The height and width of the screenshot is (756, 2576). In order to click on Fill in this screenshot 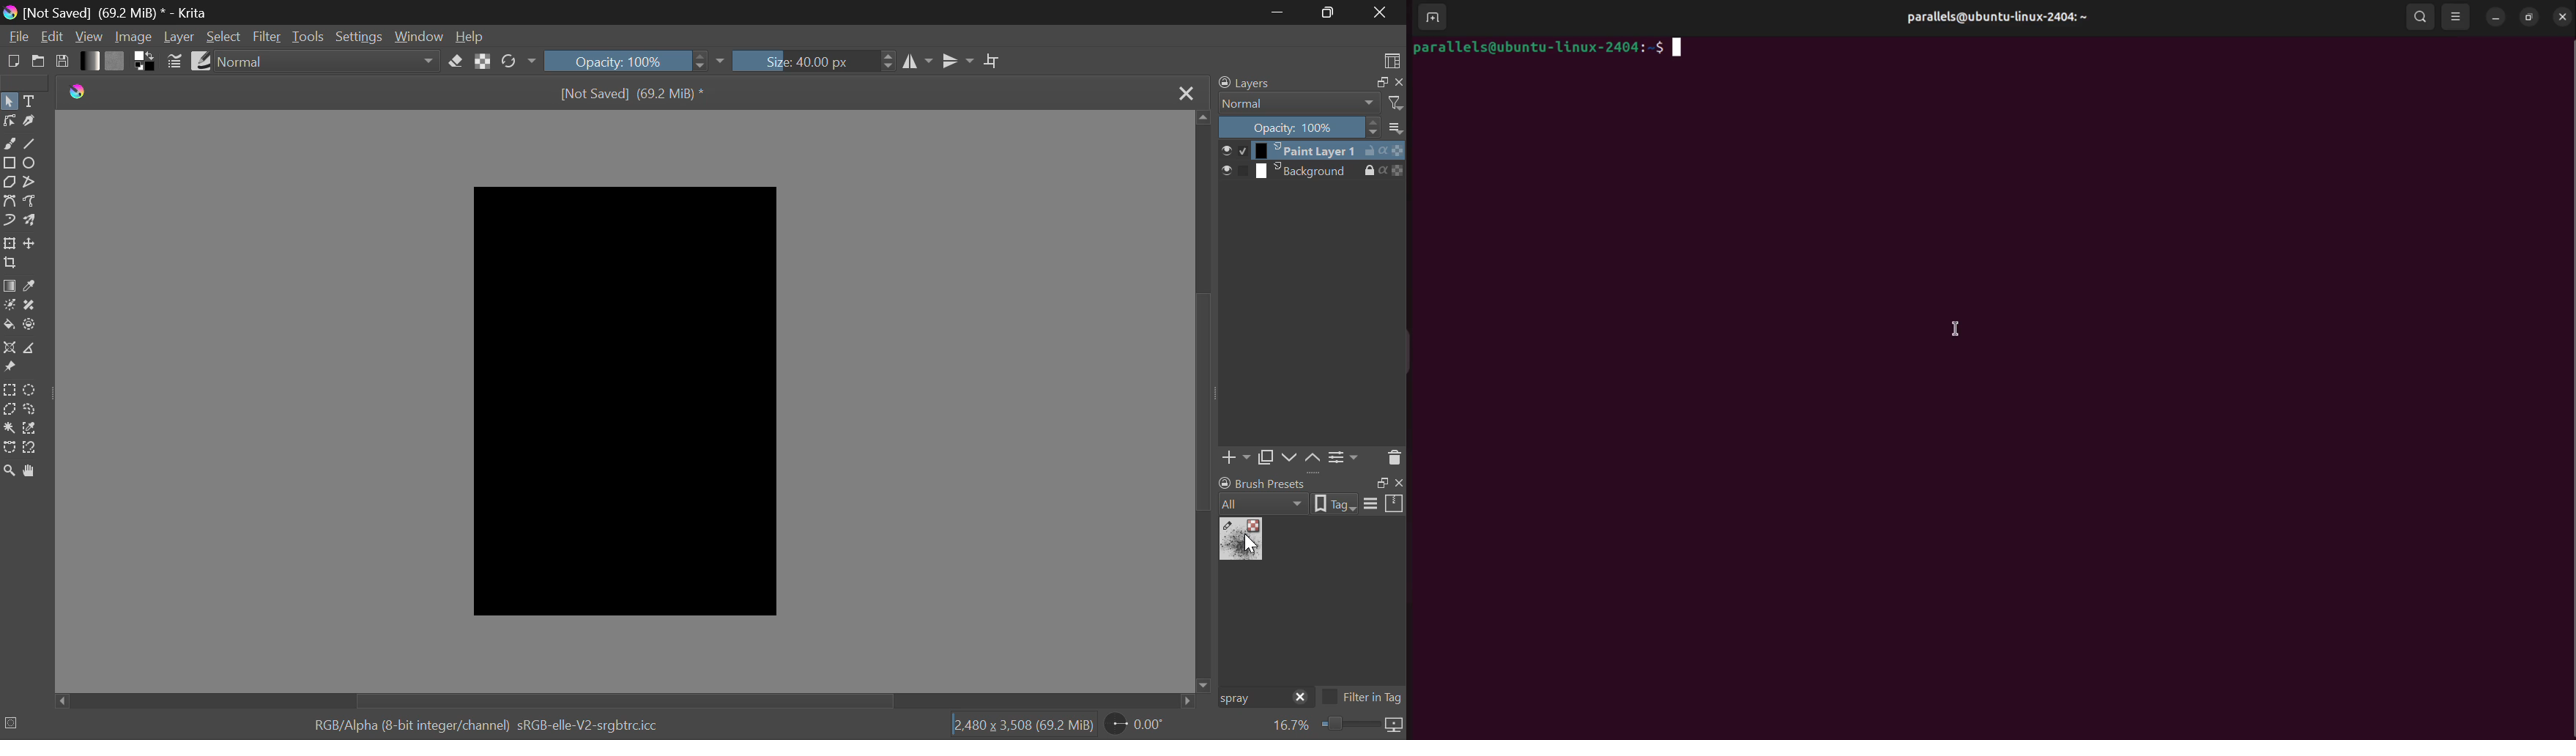, I will do `click(9, 325)`.